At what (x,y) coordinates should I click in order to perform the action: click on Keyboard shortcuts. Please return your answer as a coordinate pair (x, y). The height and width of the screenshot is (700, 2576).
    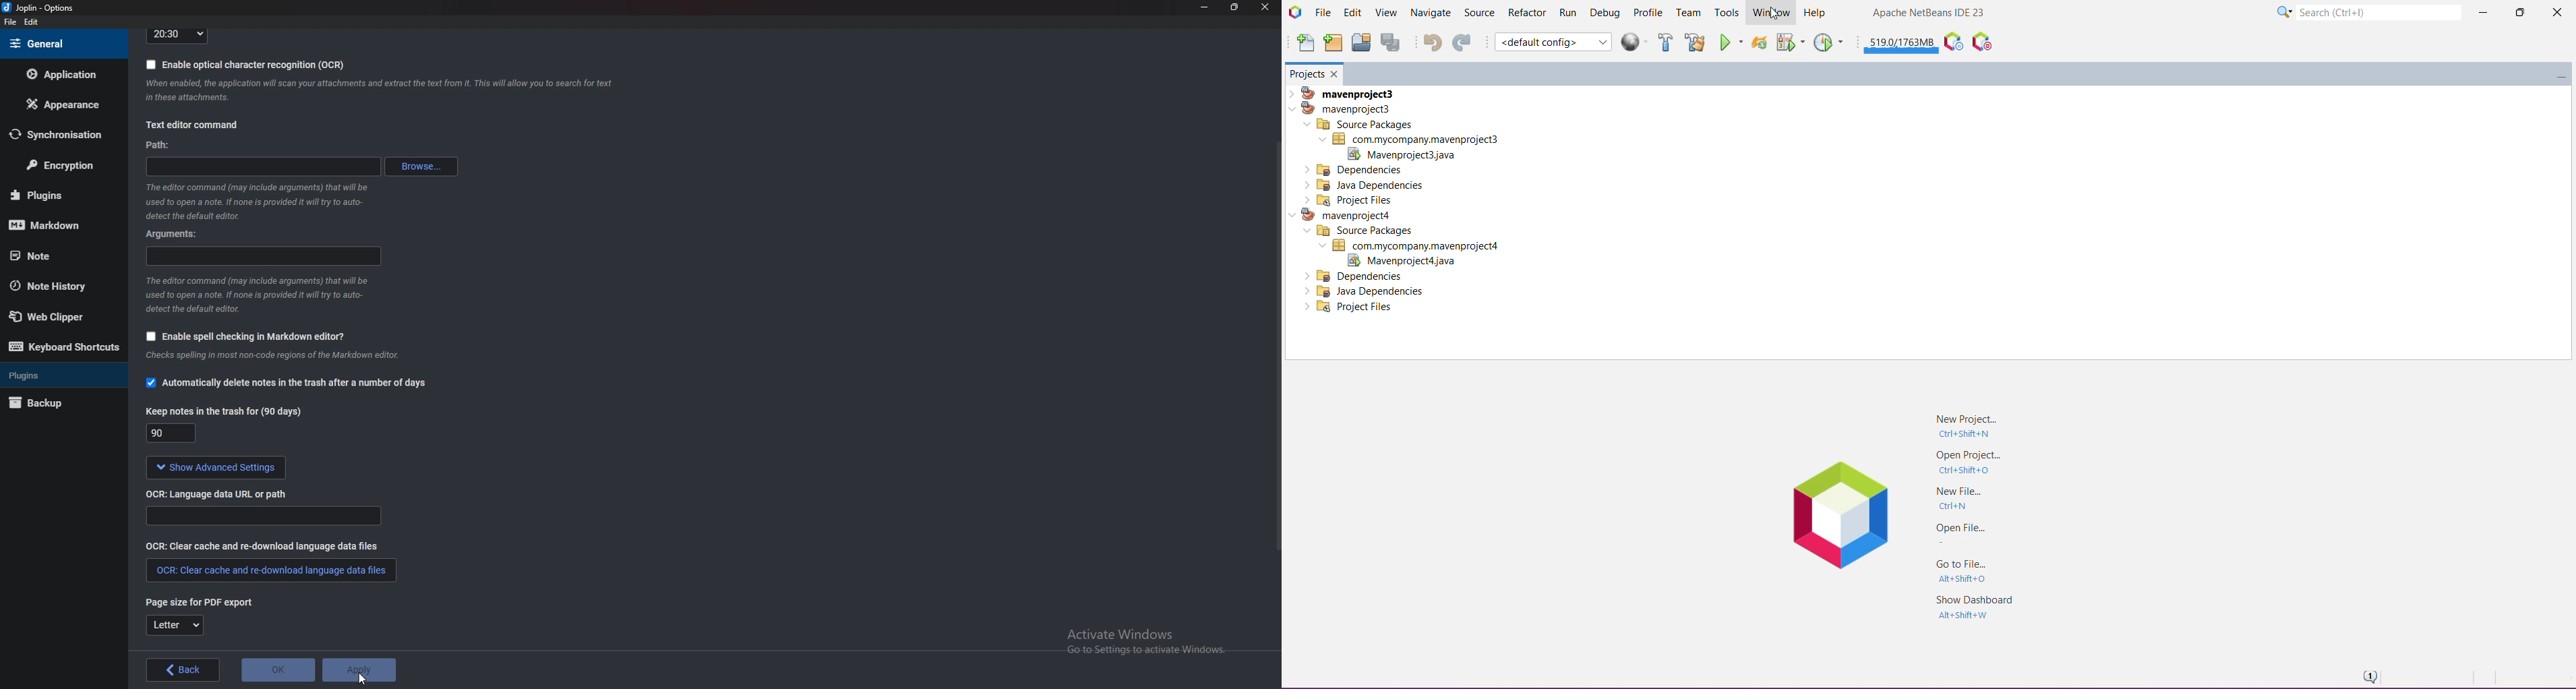
    Looking at the image, I should click on (63, 347).